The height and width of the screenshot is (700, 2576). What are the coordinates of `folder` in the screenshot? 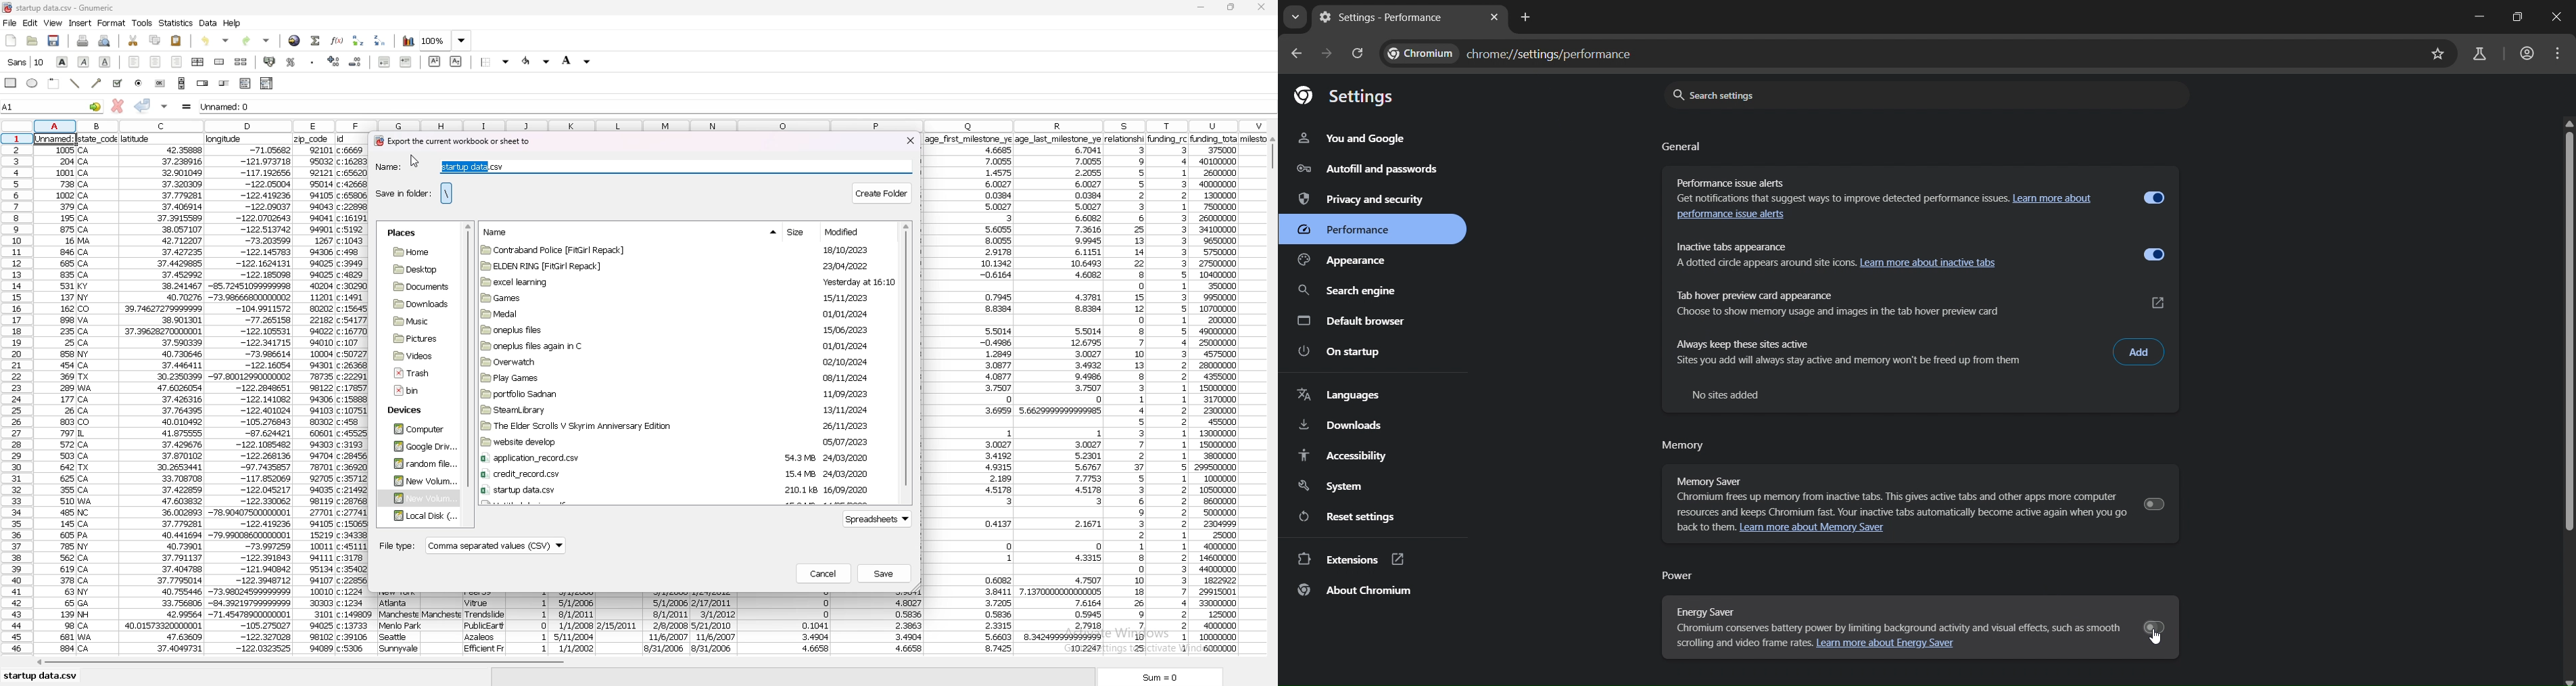 It's located at (421, 480).